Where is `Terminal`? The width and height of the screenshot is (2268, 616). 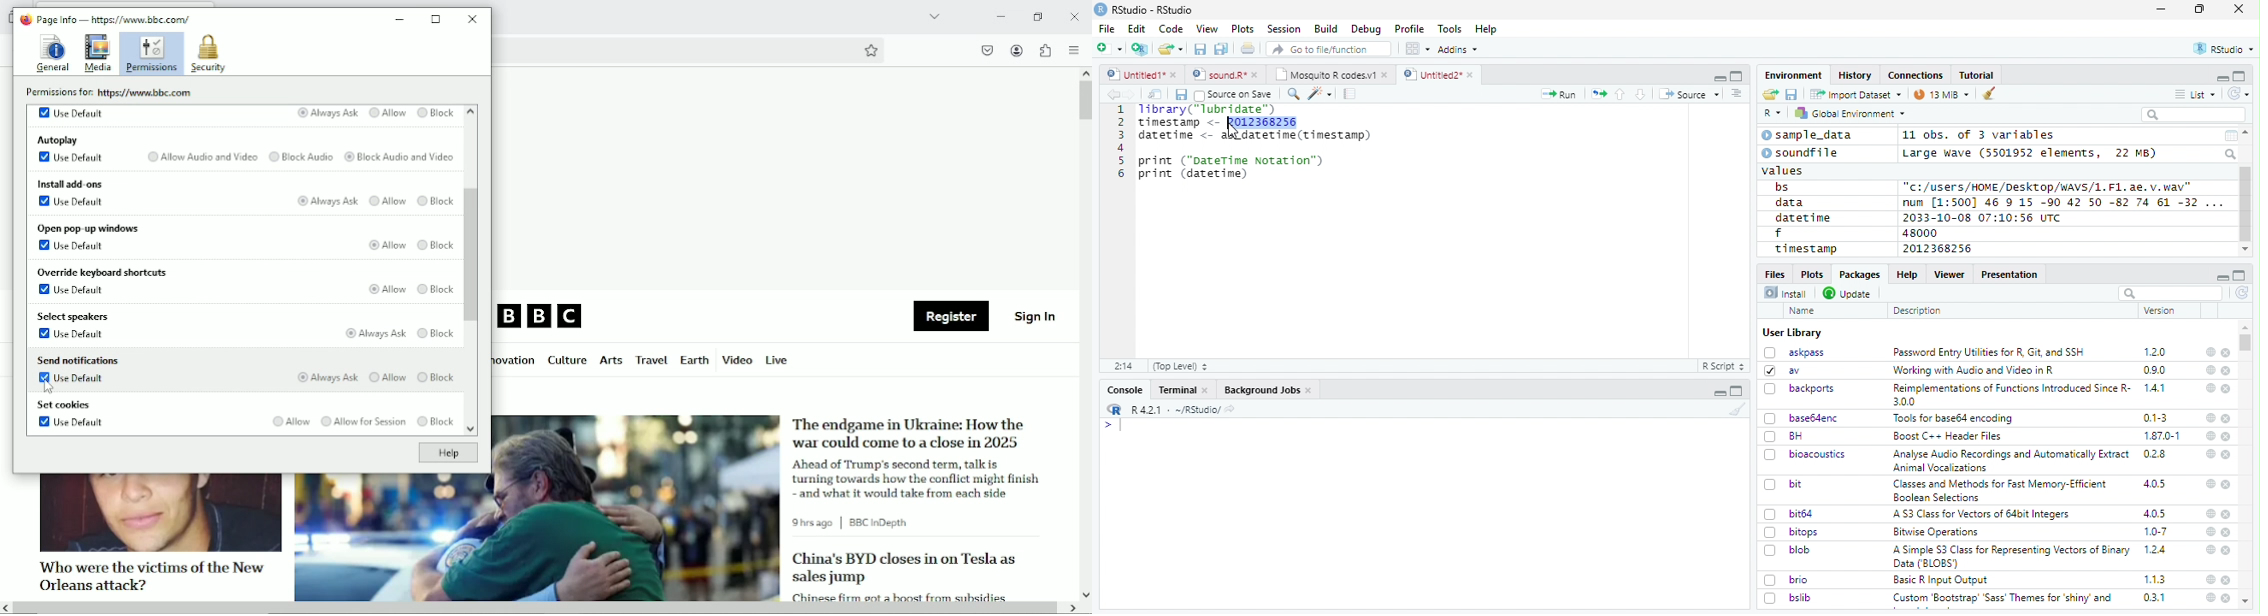
Terminal is located at coordinates (1183, 390).